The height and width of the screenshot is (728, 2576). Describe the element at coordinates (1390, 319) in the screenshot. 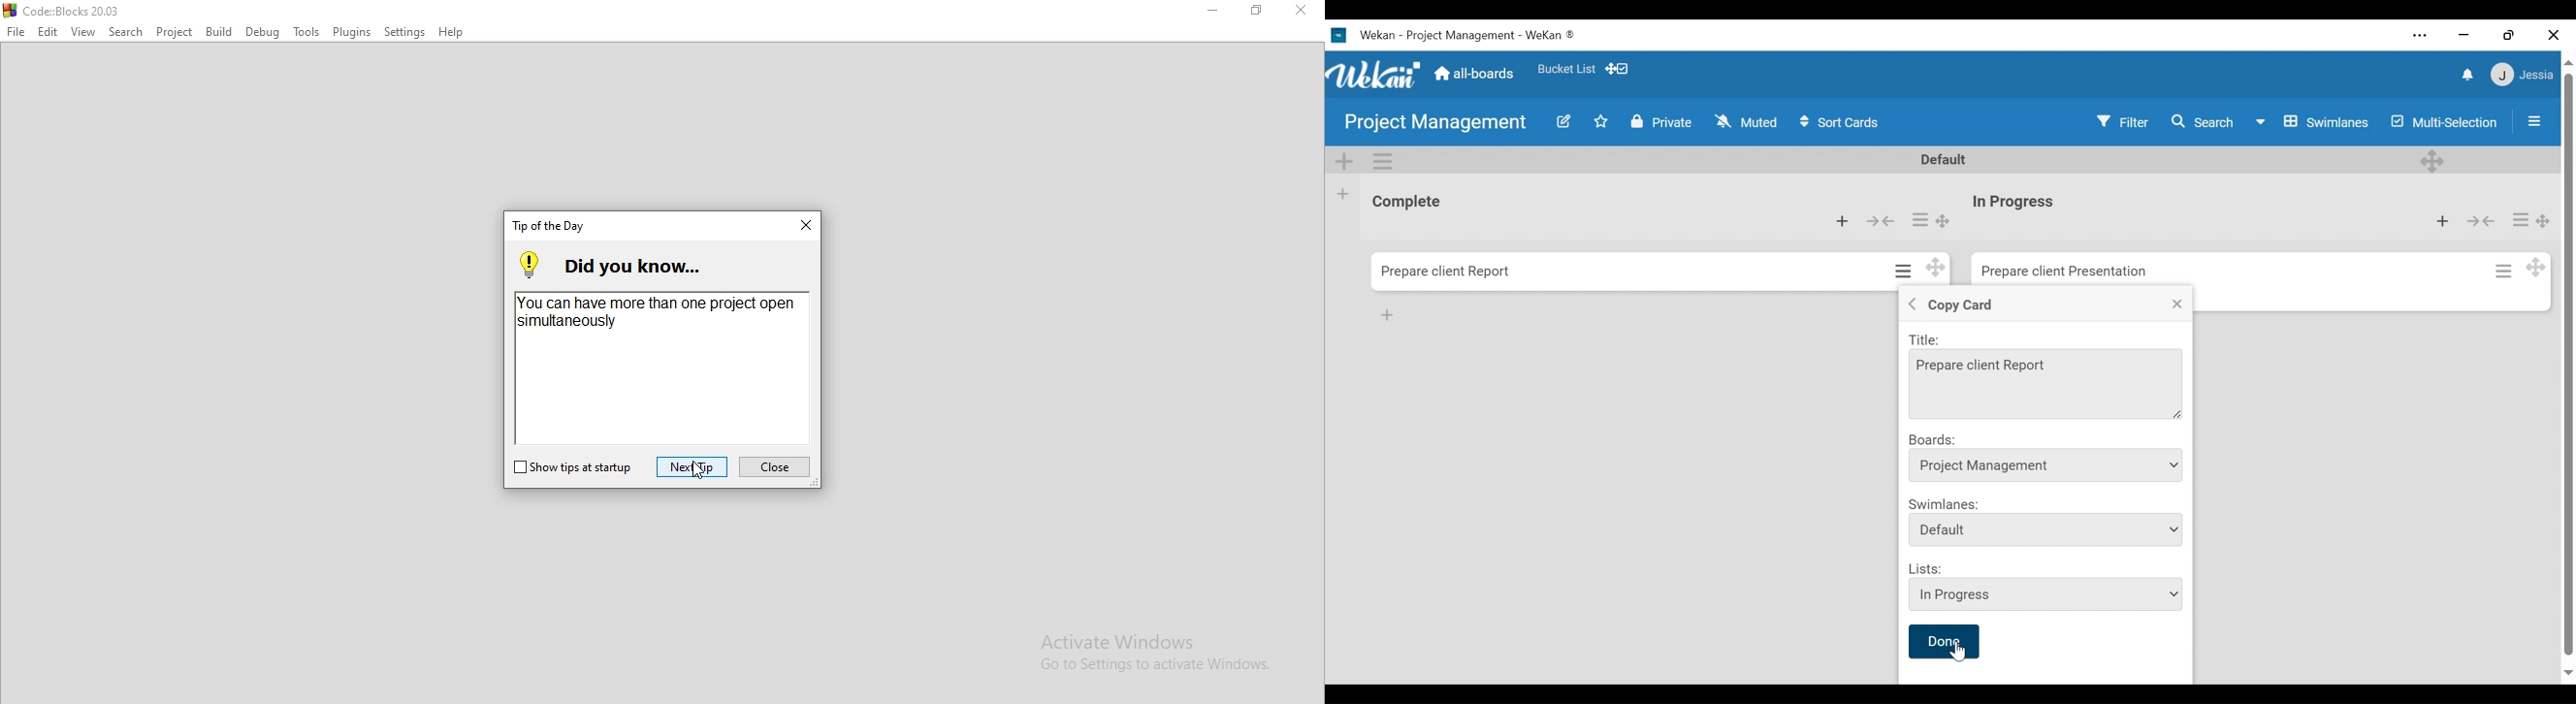

I see `cursor` at that location.